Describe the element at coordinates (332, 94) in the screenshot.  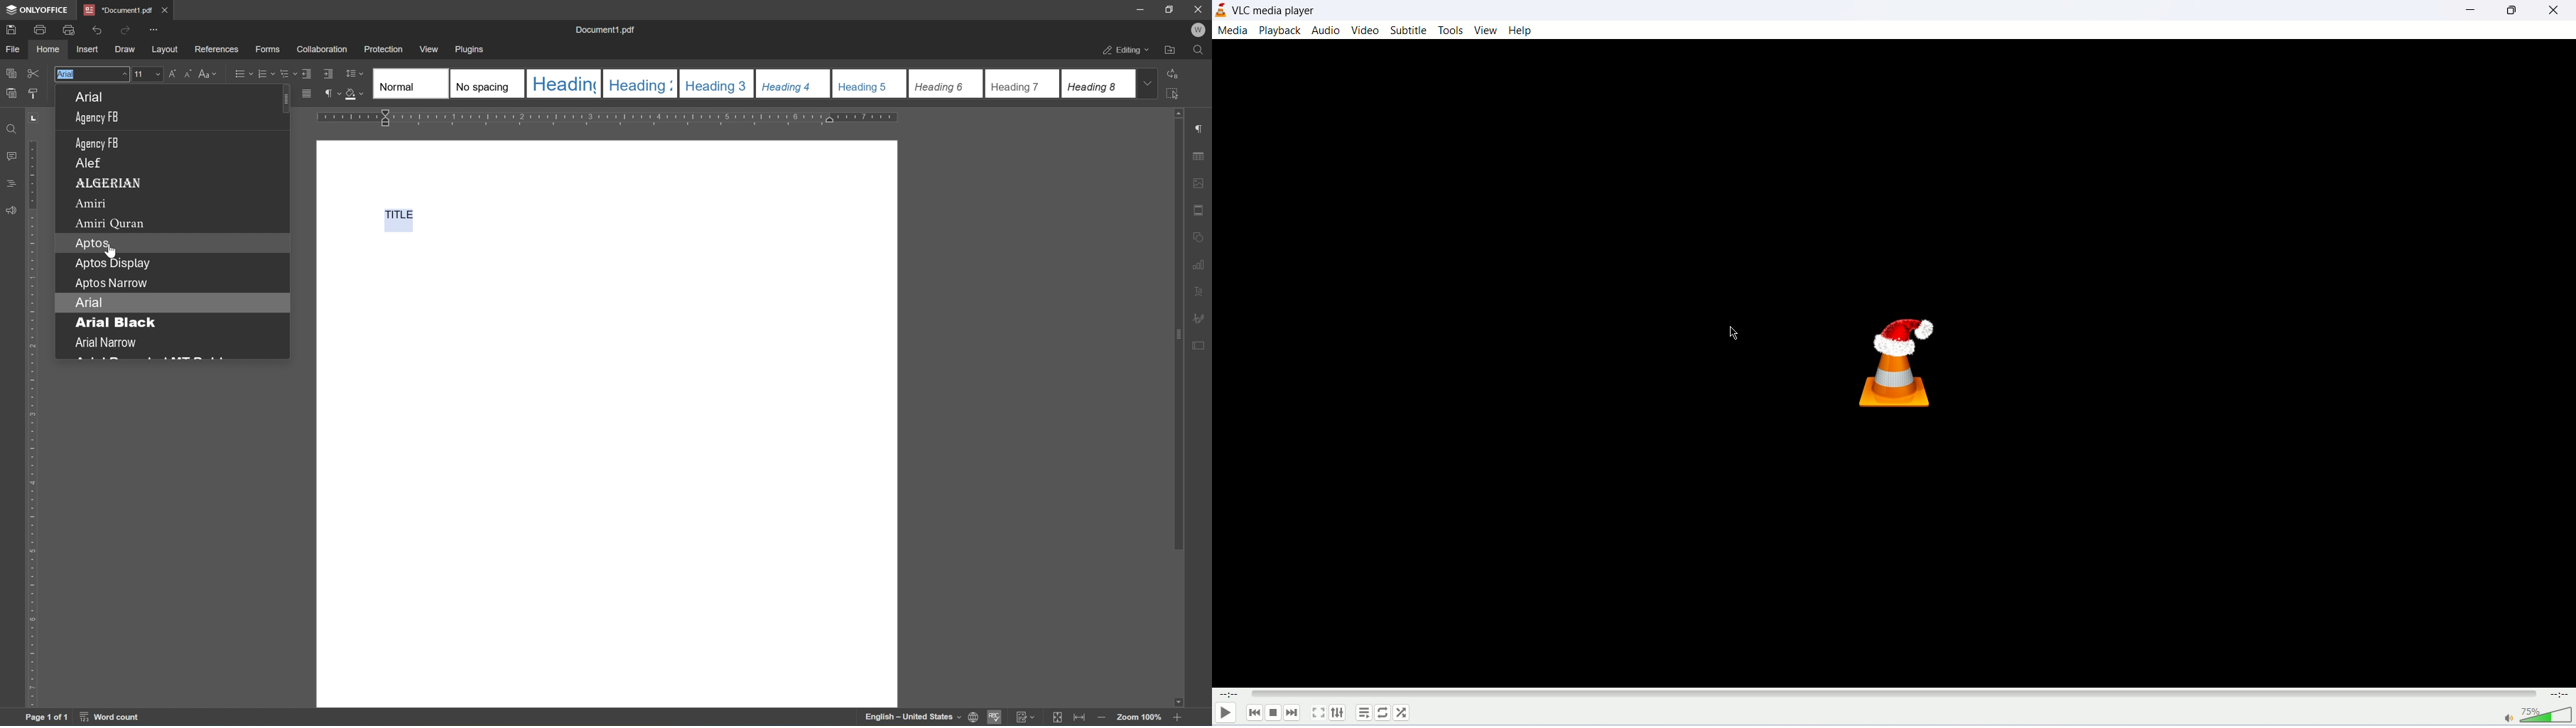
I see `non printing characters` at that location.